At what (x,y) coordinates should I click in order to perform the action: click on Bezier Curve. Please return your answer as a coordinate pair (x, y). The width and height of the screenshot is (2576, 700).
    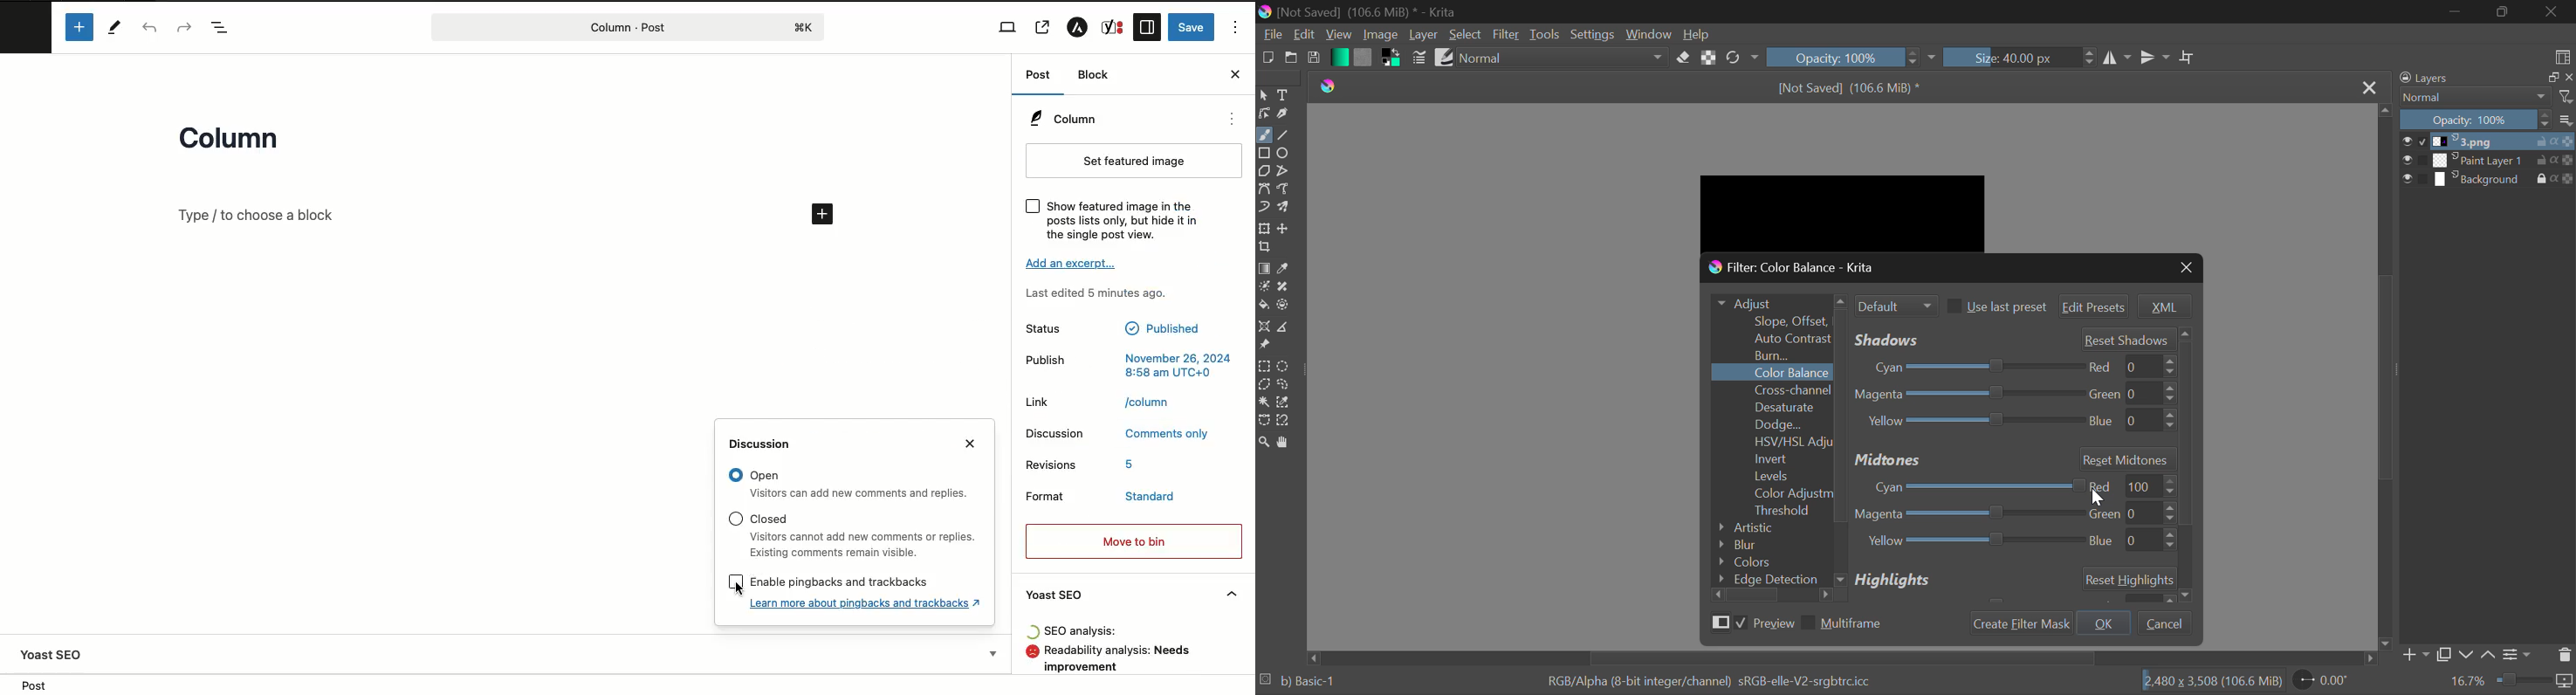
    Looking at the image, I should click on (1266, 190).